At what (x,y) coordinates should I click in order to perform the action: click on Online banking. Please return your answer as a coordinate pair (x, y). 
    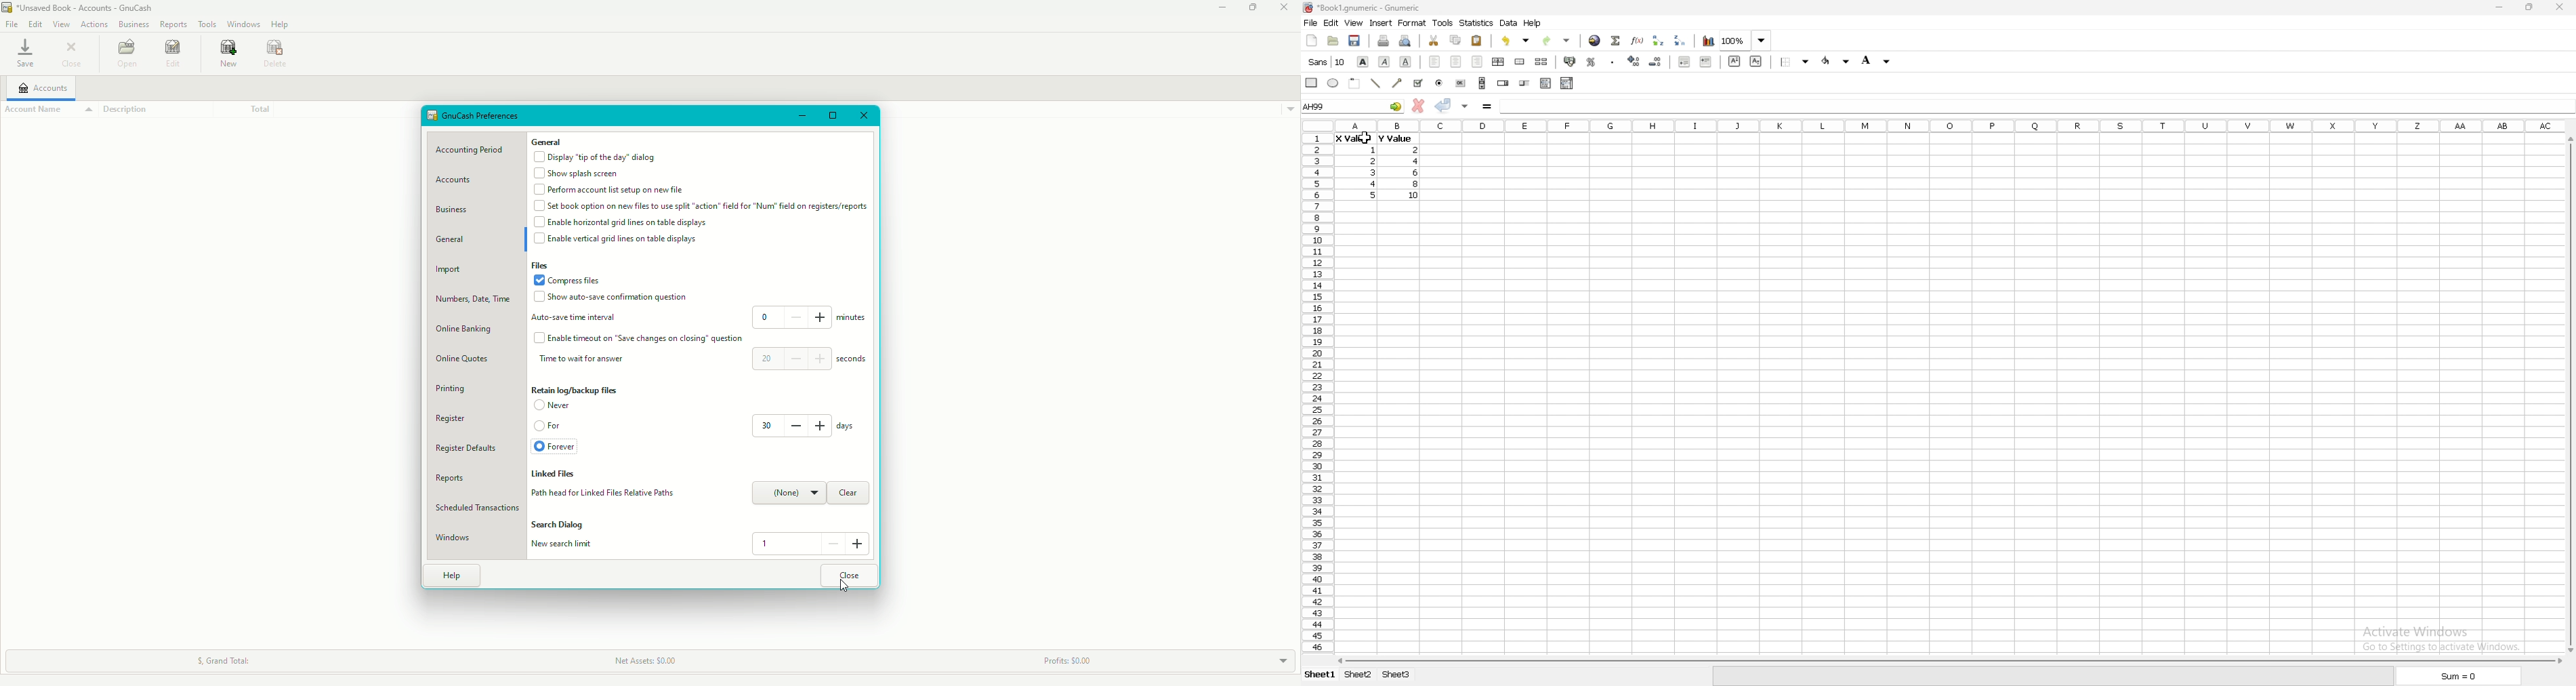
    Looking at the image, I should click on (465, 329).